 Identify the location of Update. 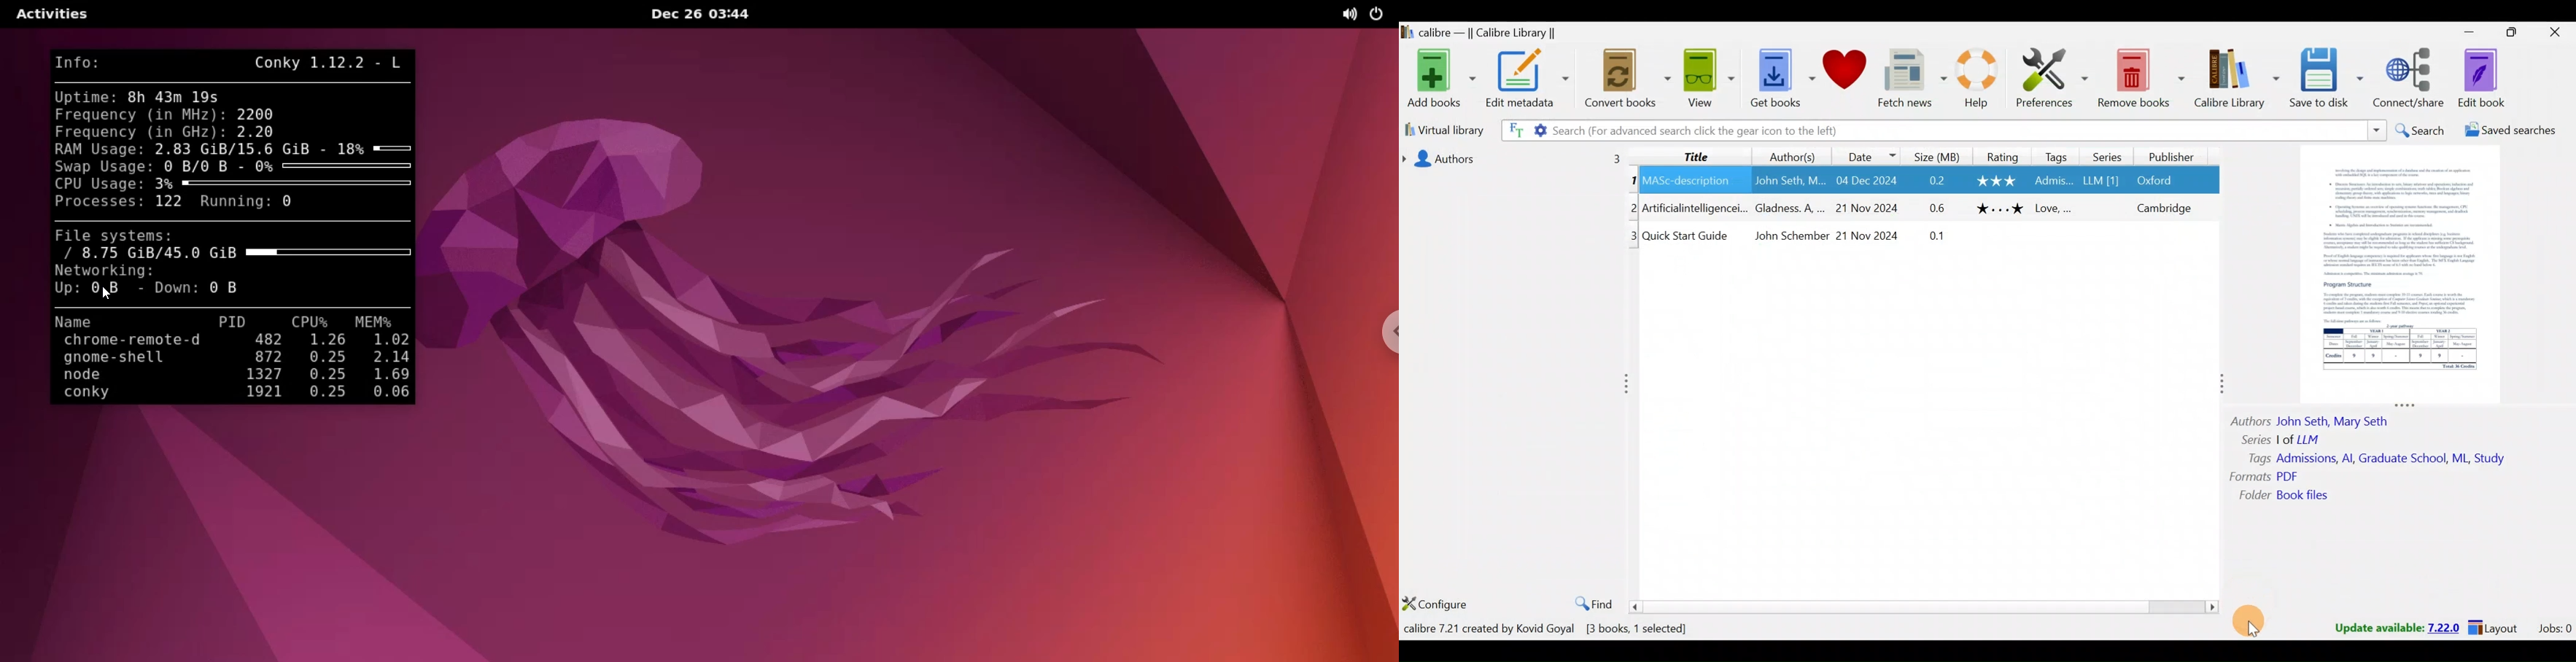
(2395, 627).